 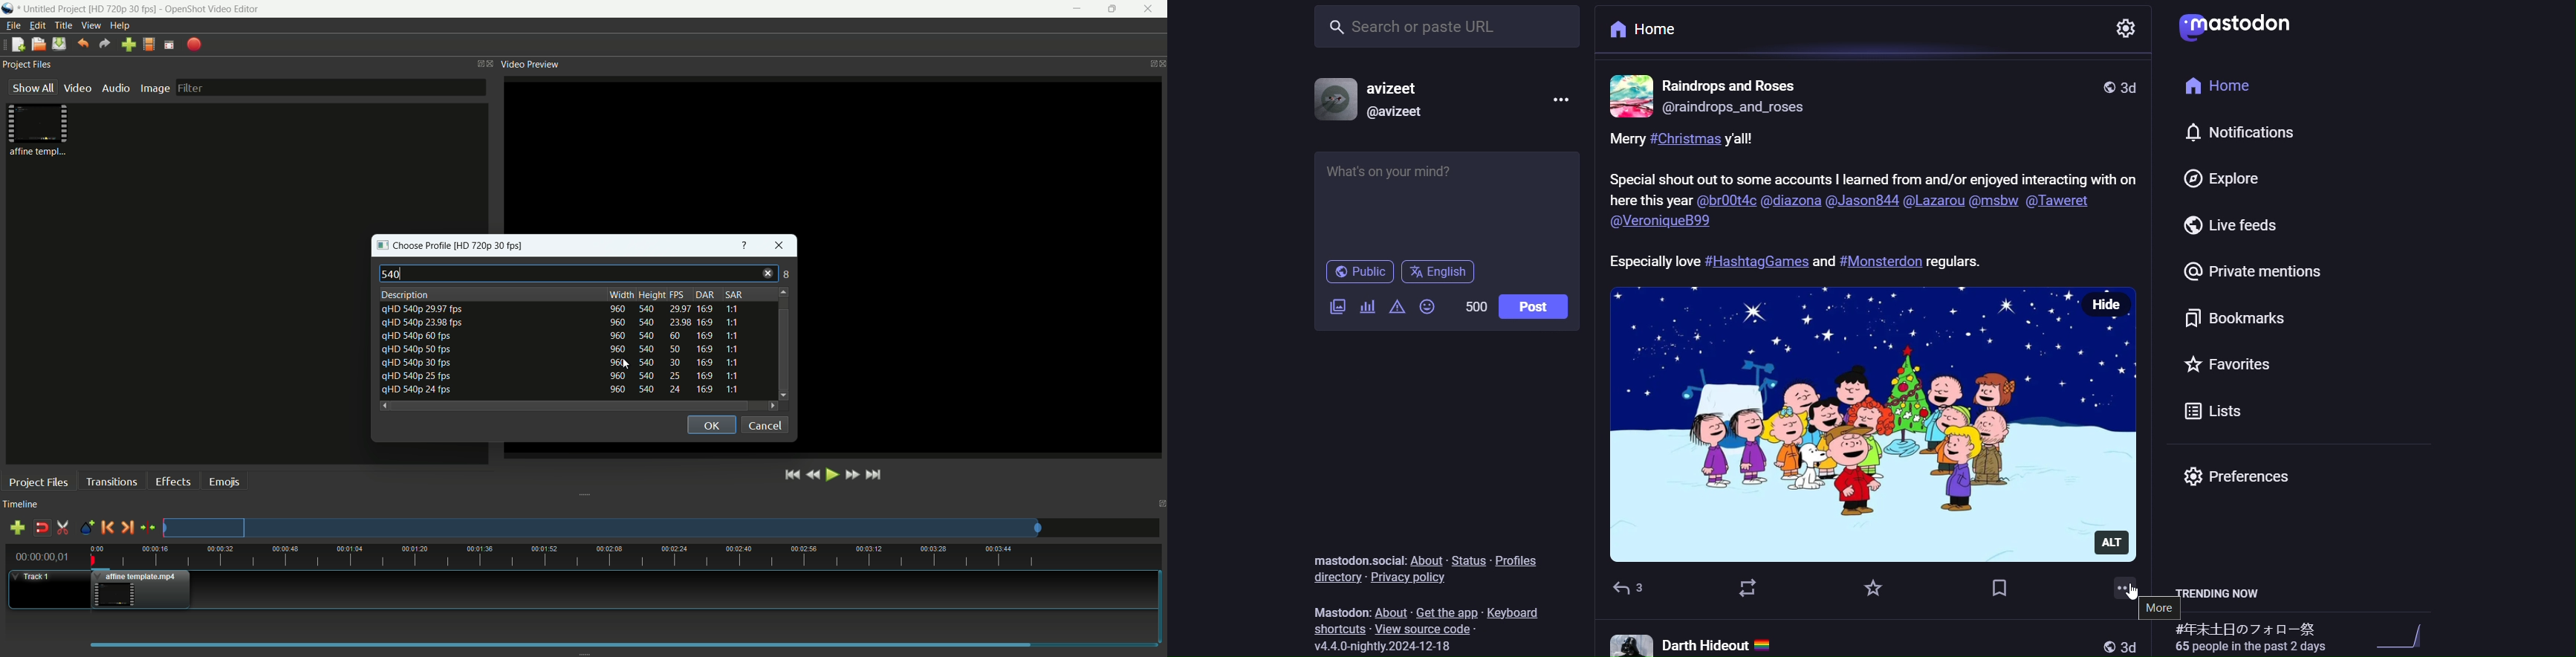 What do you see at coordinates (1390, 611) in the screenshot?
I see `about` at bounding box center [1390, 611].